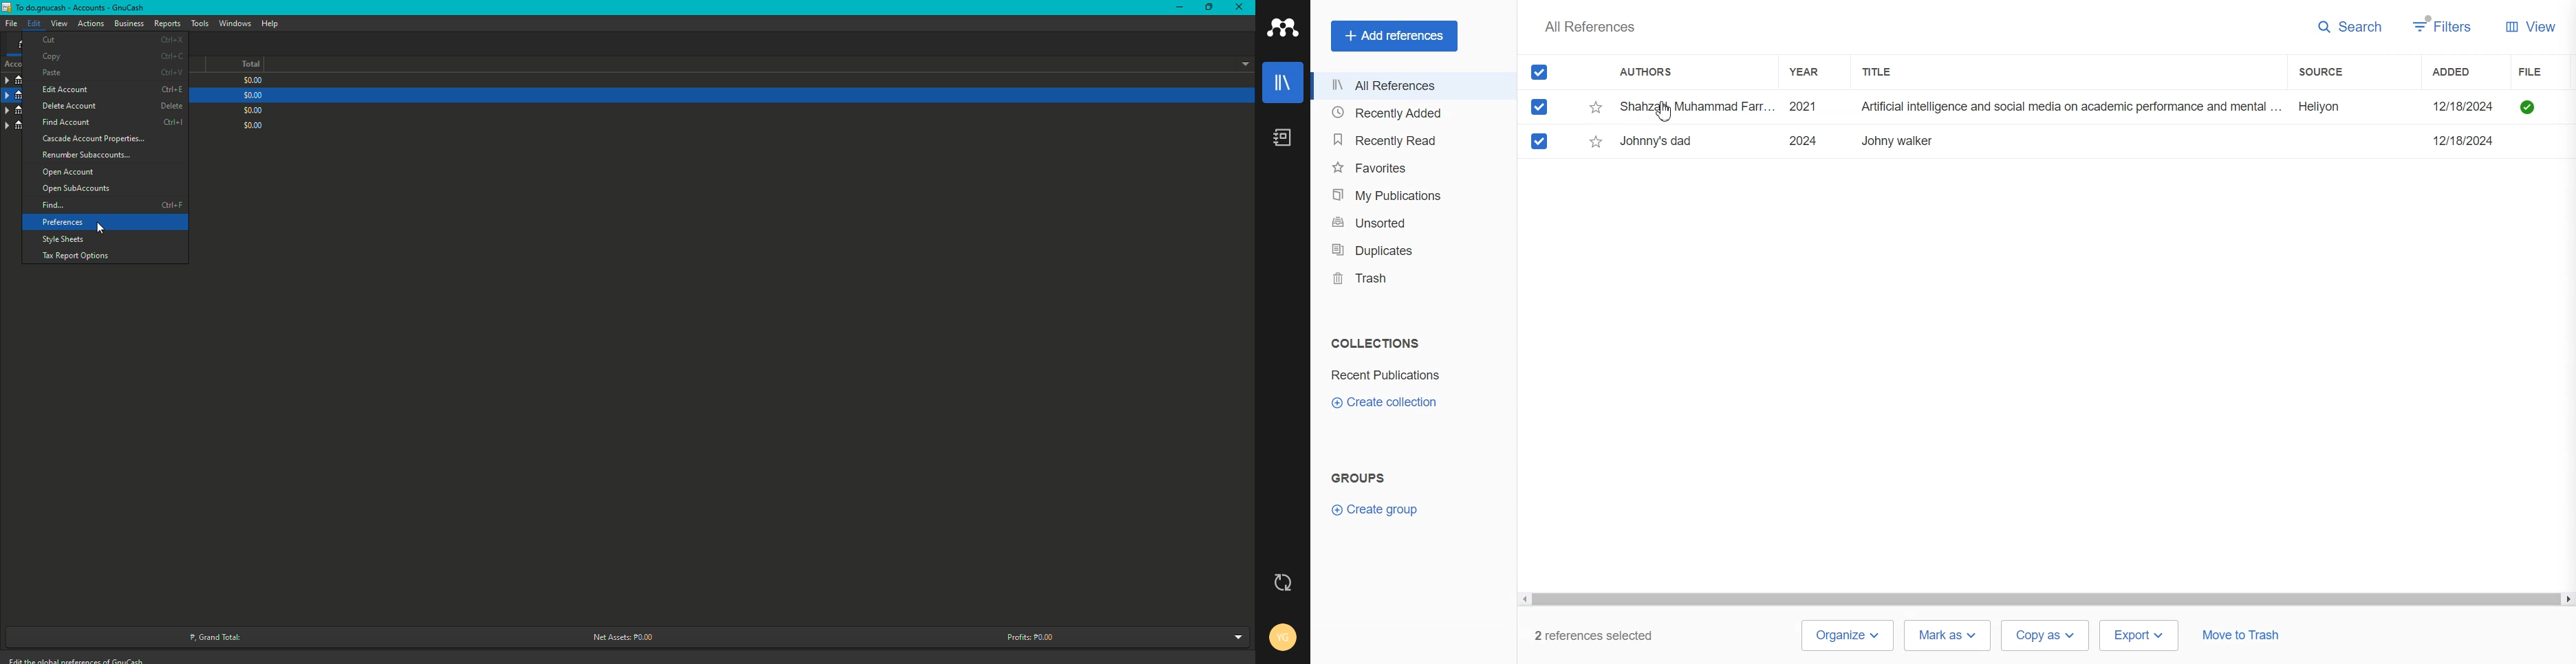  I want to click on Open Accounts, so click(70, 171).